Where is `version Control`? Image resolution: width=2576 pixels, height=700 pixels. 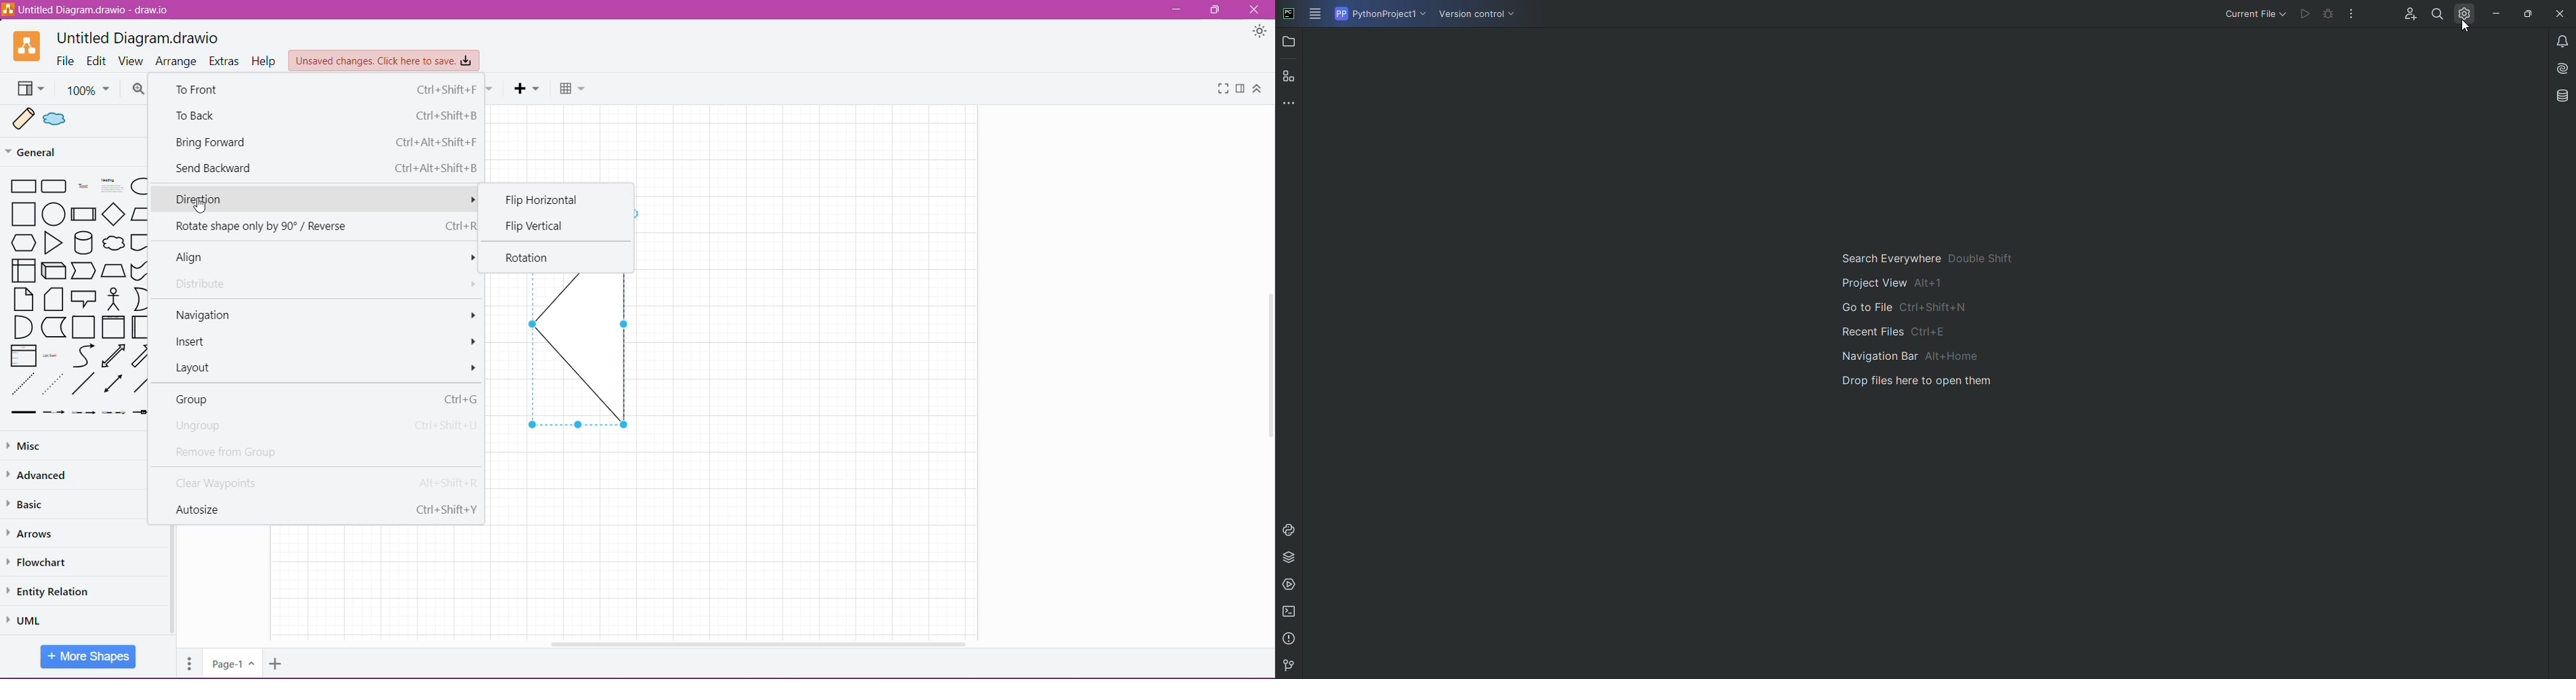
version Control is located at coordinates (1287, 666).